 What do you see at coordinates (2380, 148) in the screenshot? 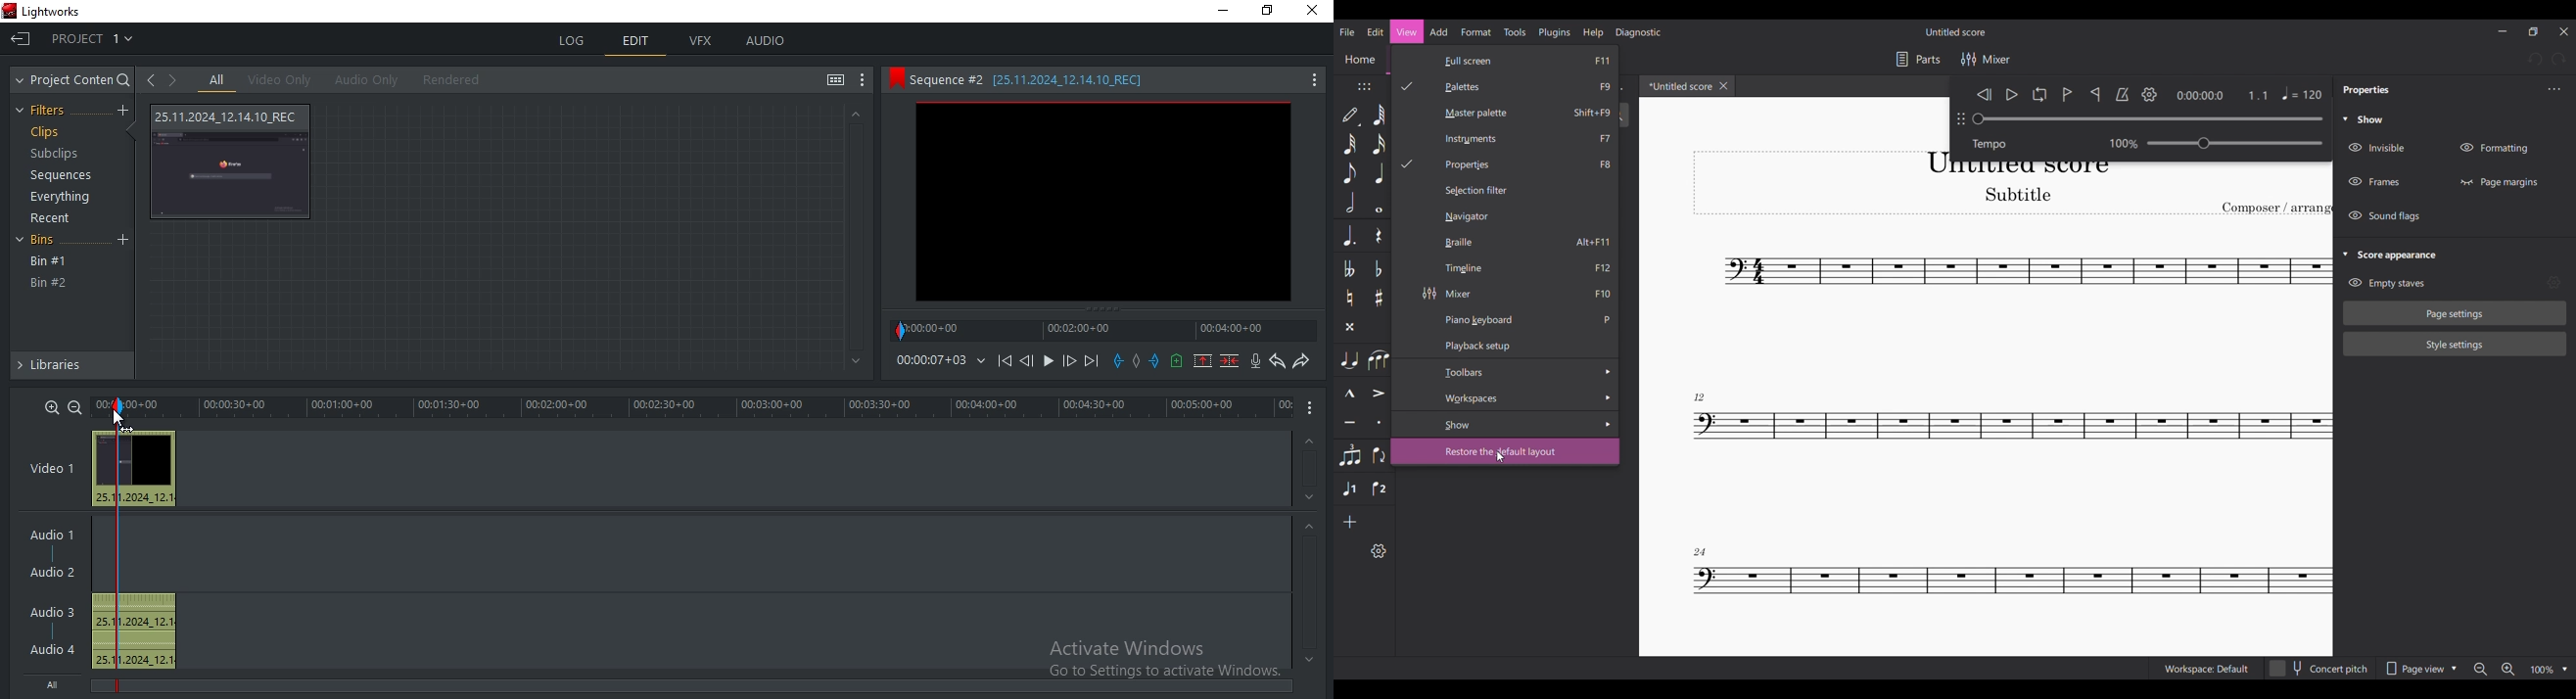
I see `Invisible` at bounding box center [2380, 148].